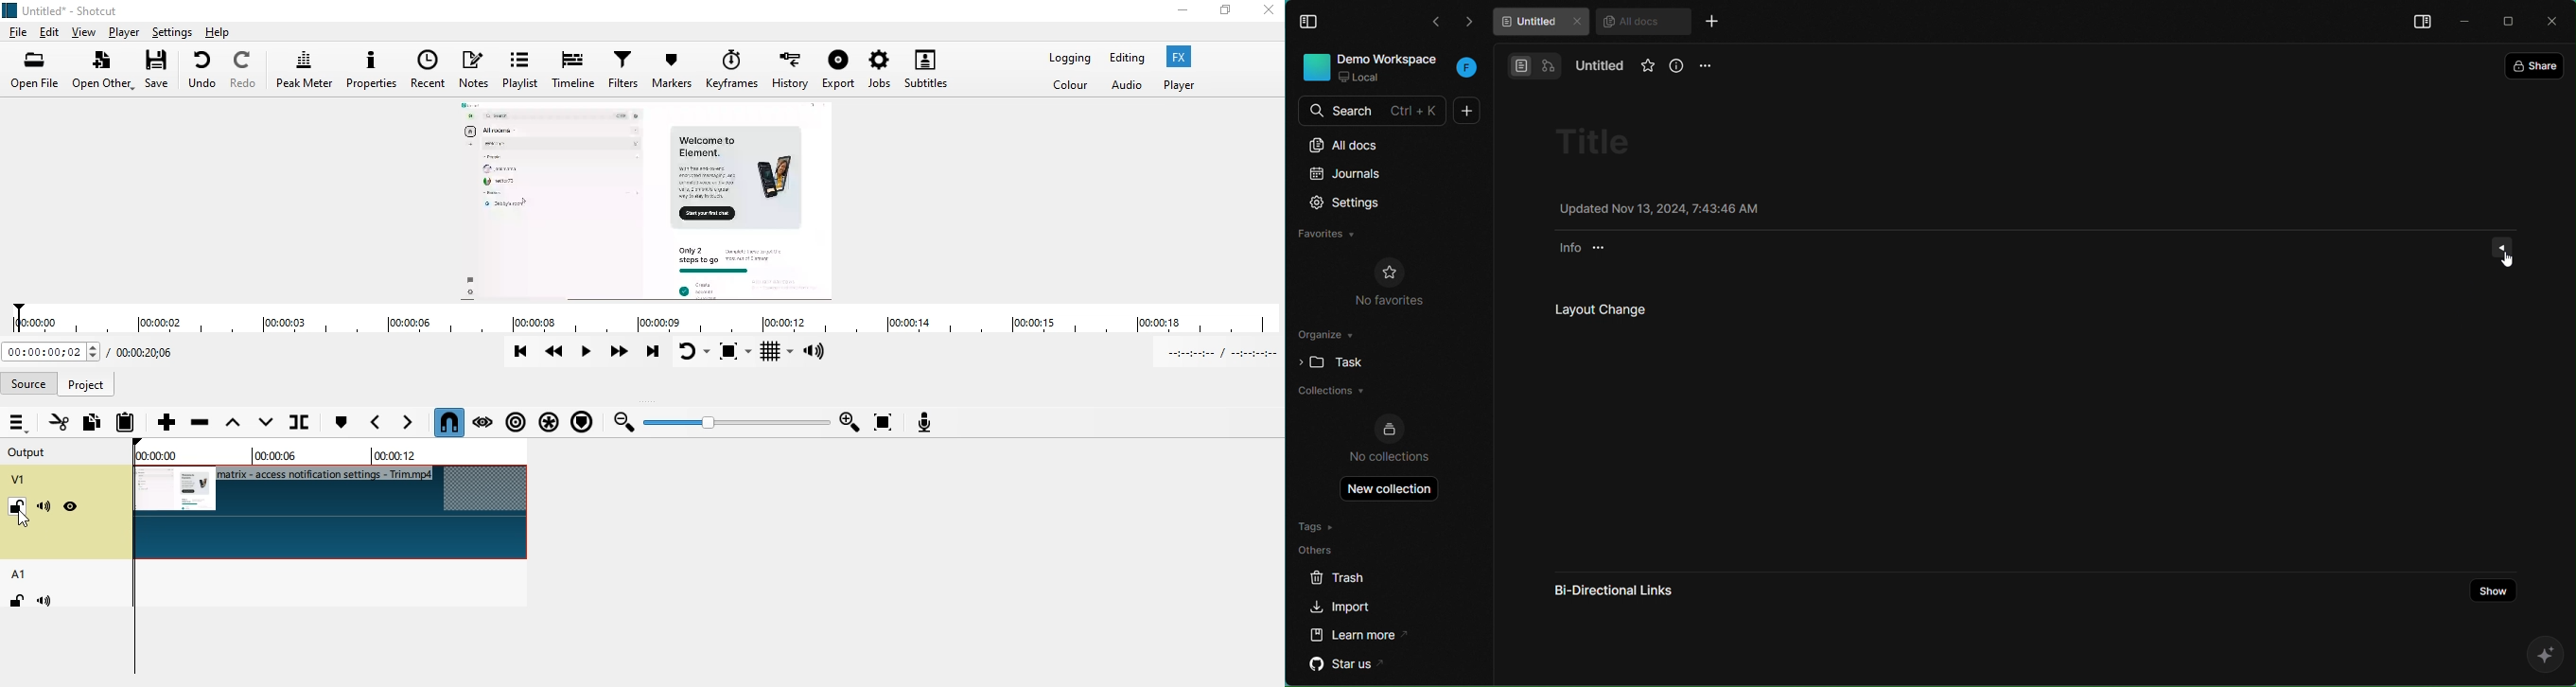 Image resolution: width=2576 pixels, height=700 pixels. Describe the element at coordinates (671, 73) in the screenshot. I see `markers` at that location.